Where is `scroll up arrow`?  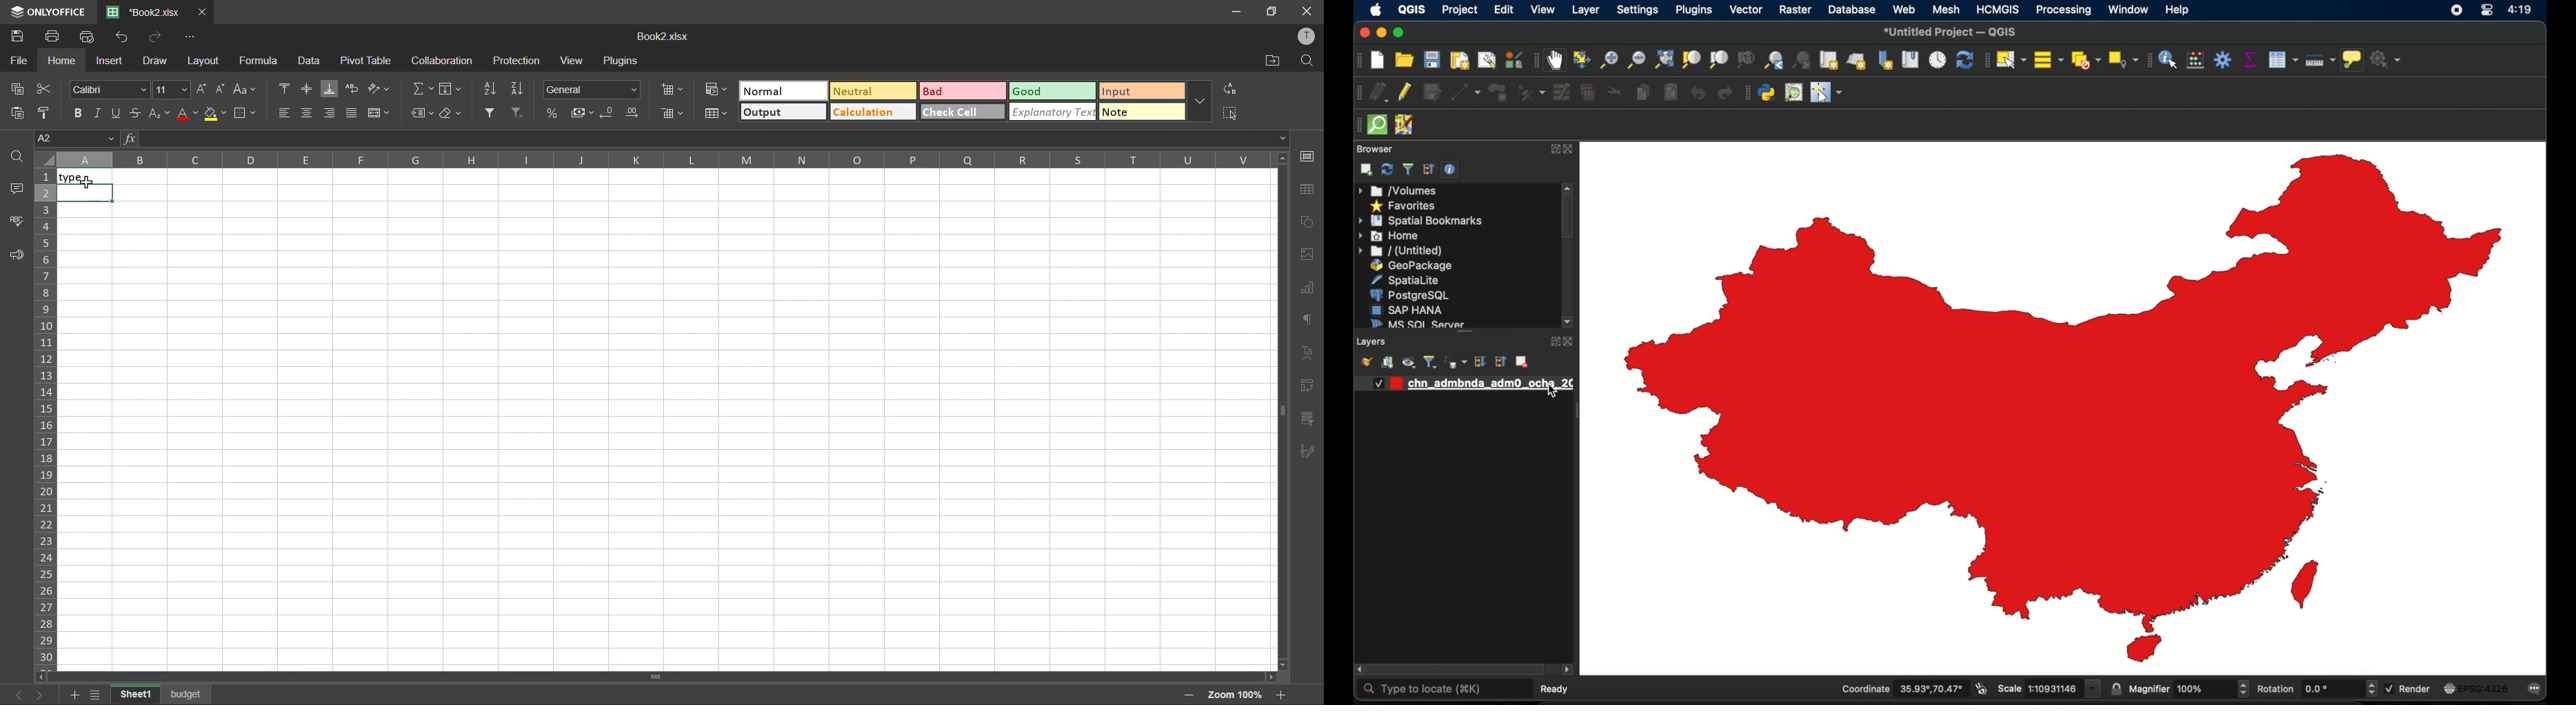 scroll up arrow is located at coordinates (1568, 187).